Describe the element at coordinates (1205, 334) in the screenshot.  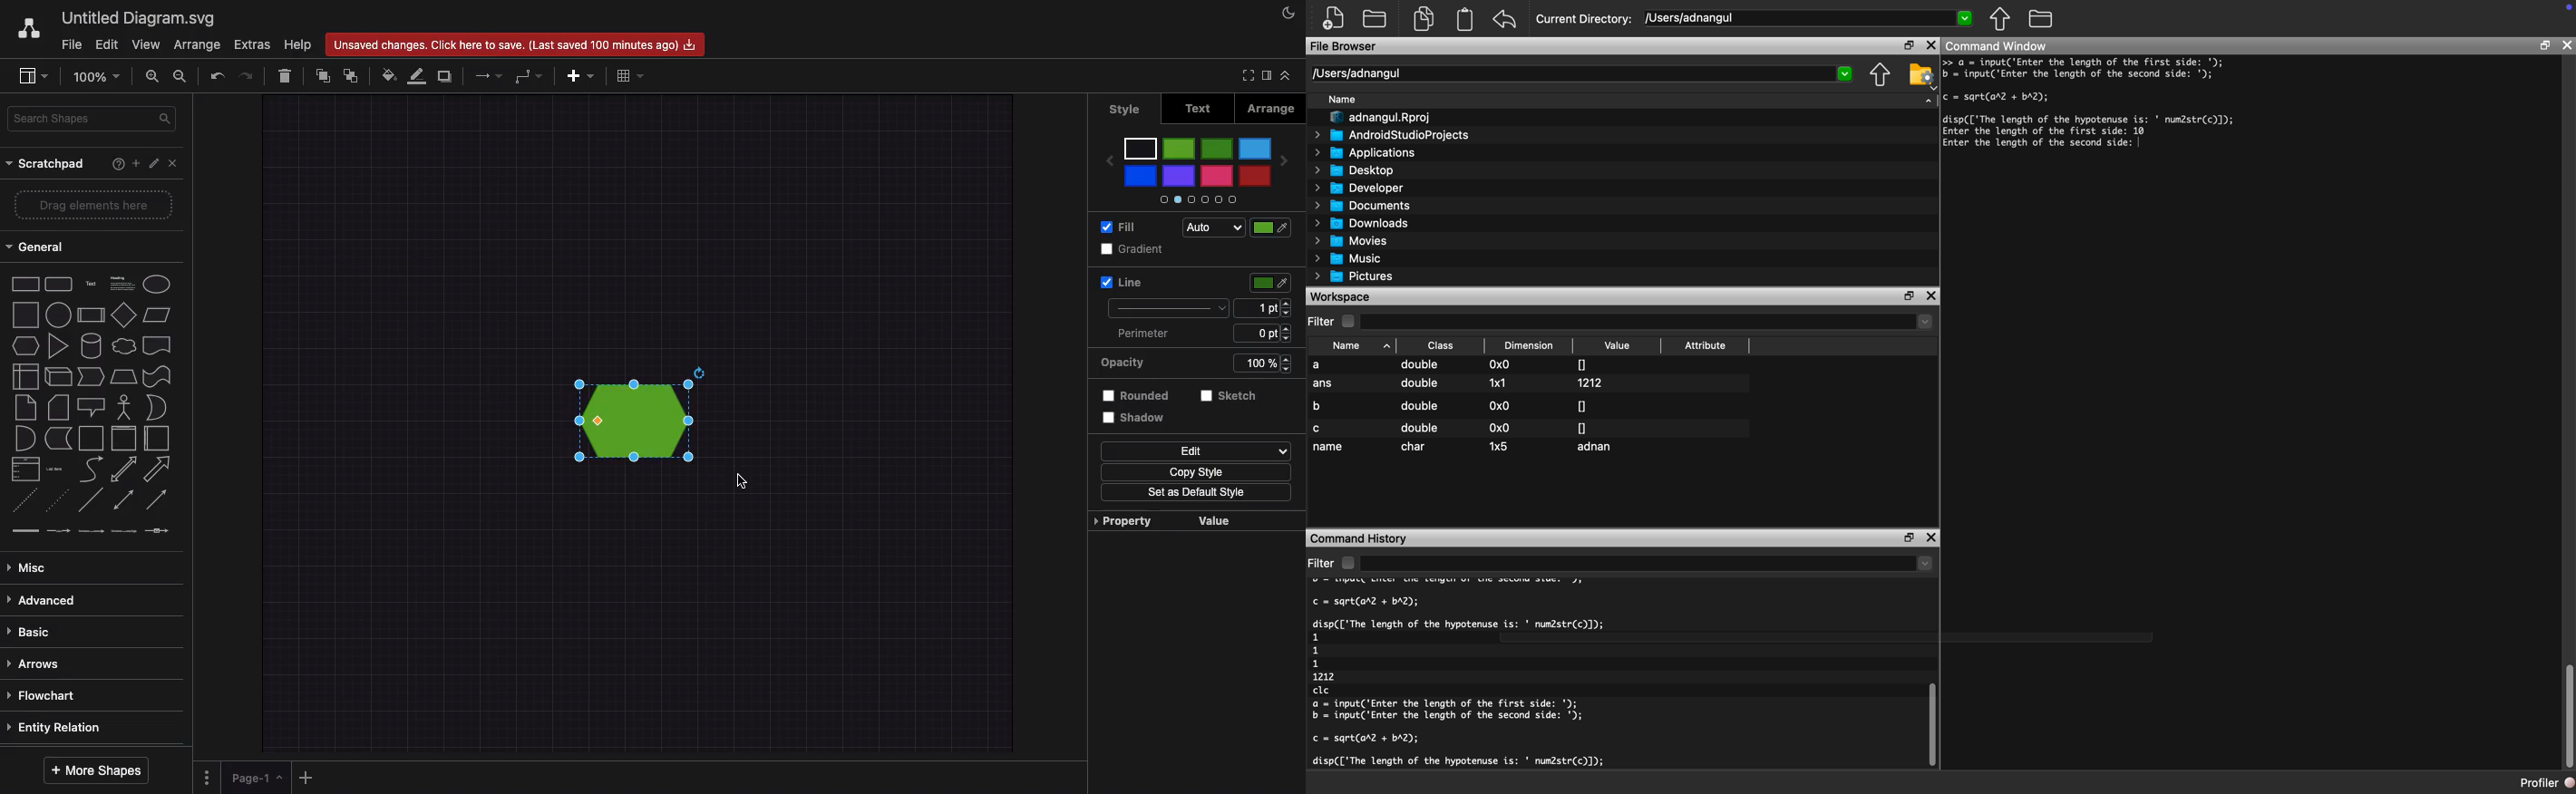
I see `Perimeter ` at that location.